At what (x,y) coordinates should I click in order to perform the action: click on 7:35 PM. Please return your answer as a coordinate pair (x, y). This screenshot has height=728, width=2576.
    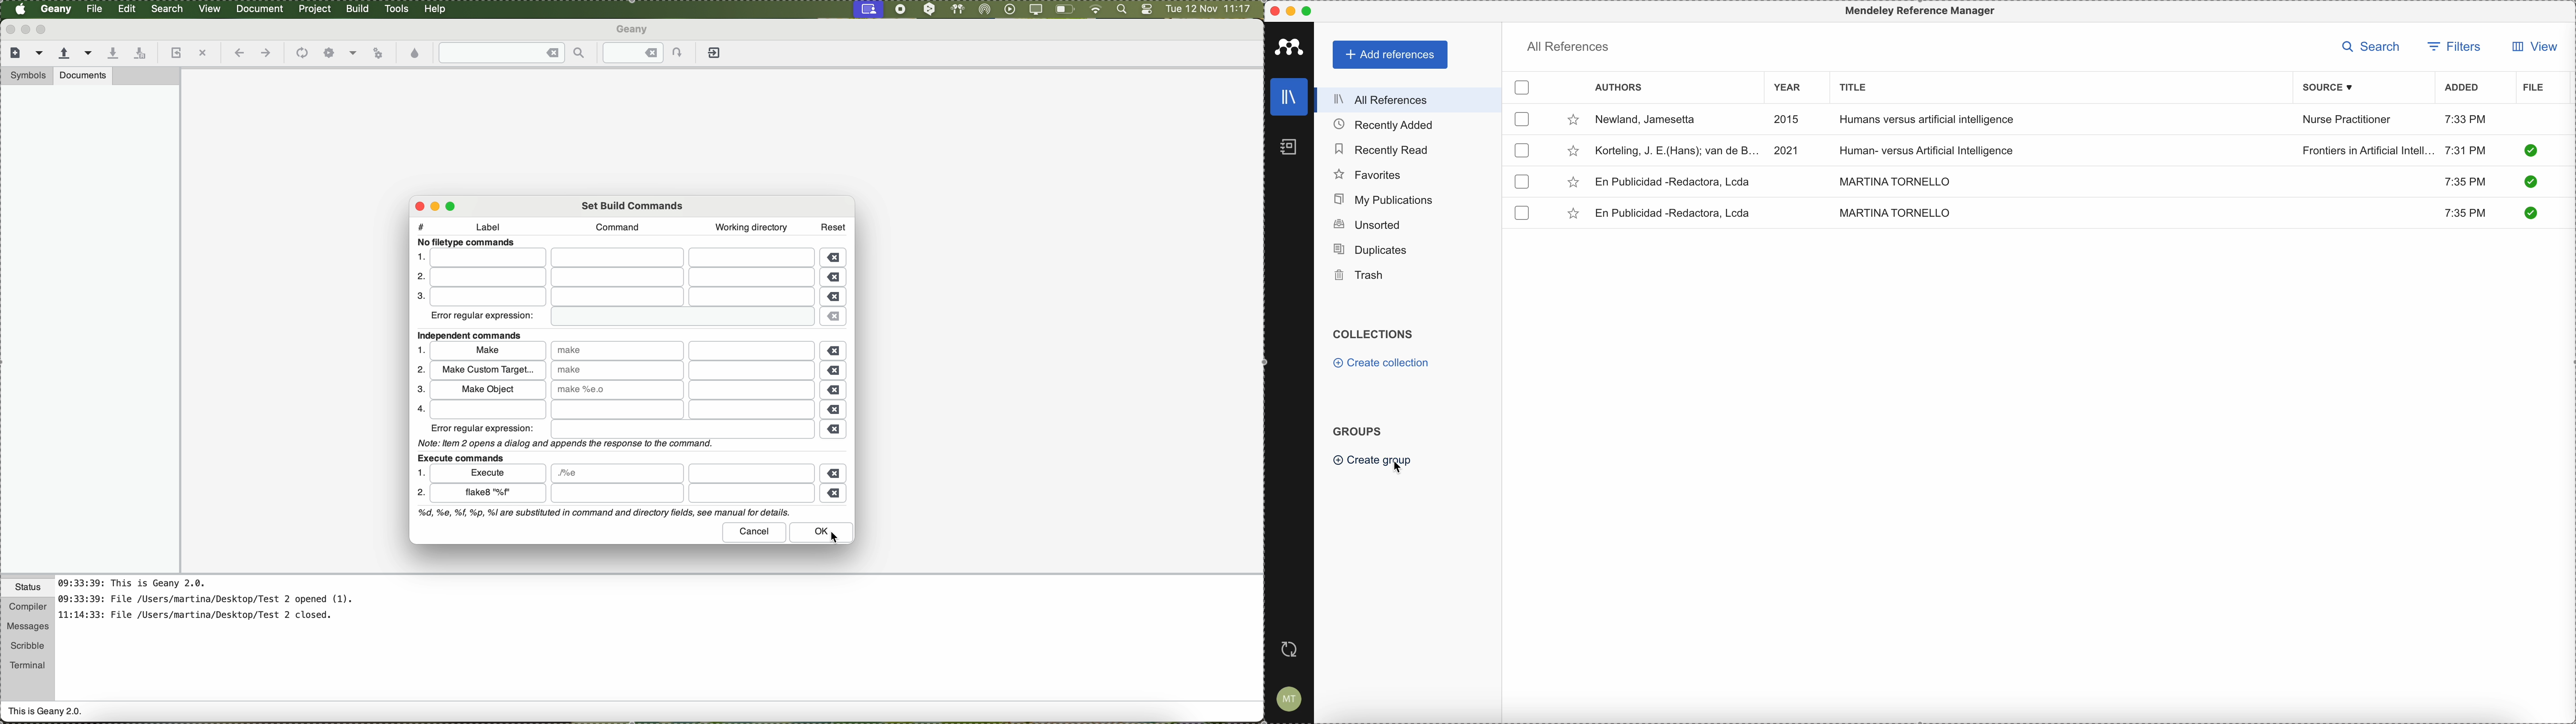
    Looking at the image, I should click on (2467, 214).